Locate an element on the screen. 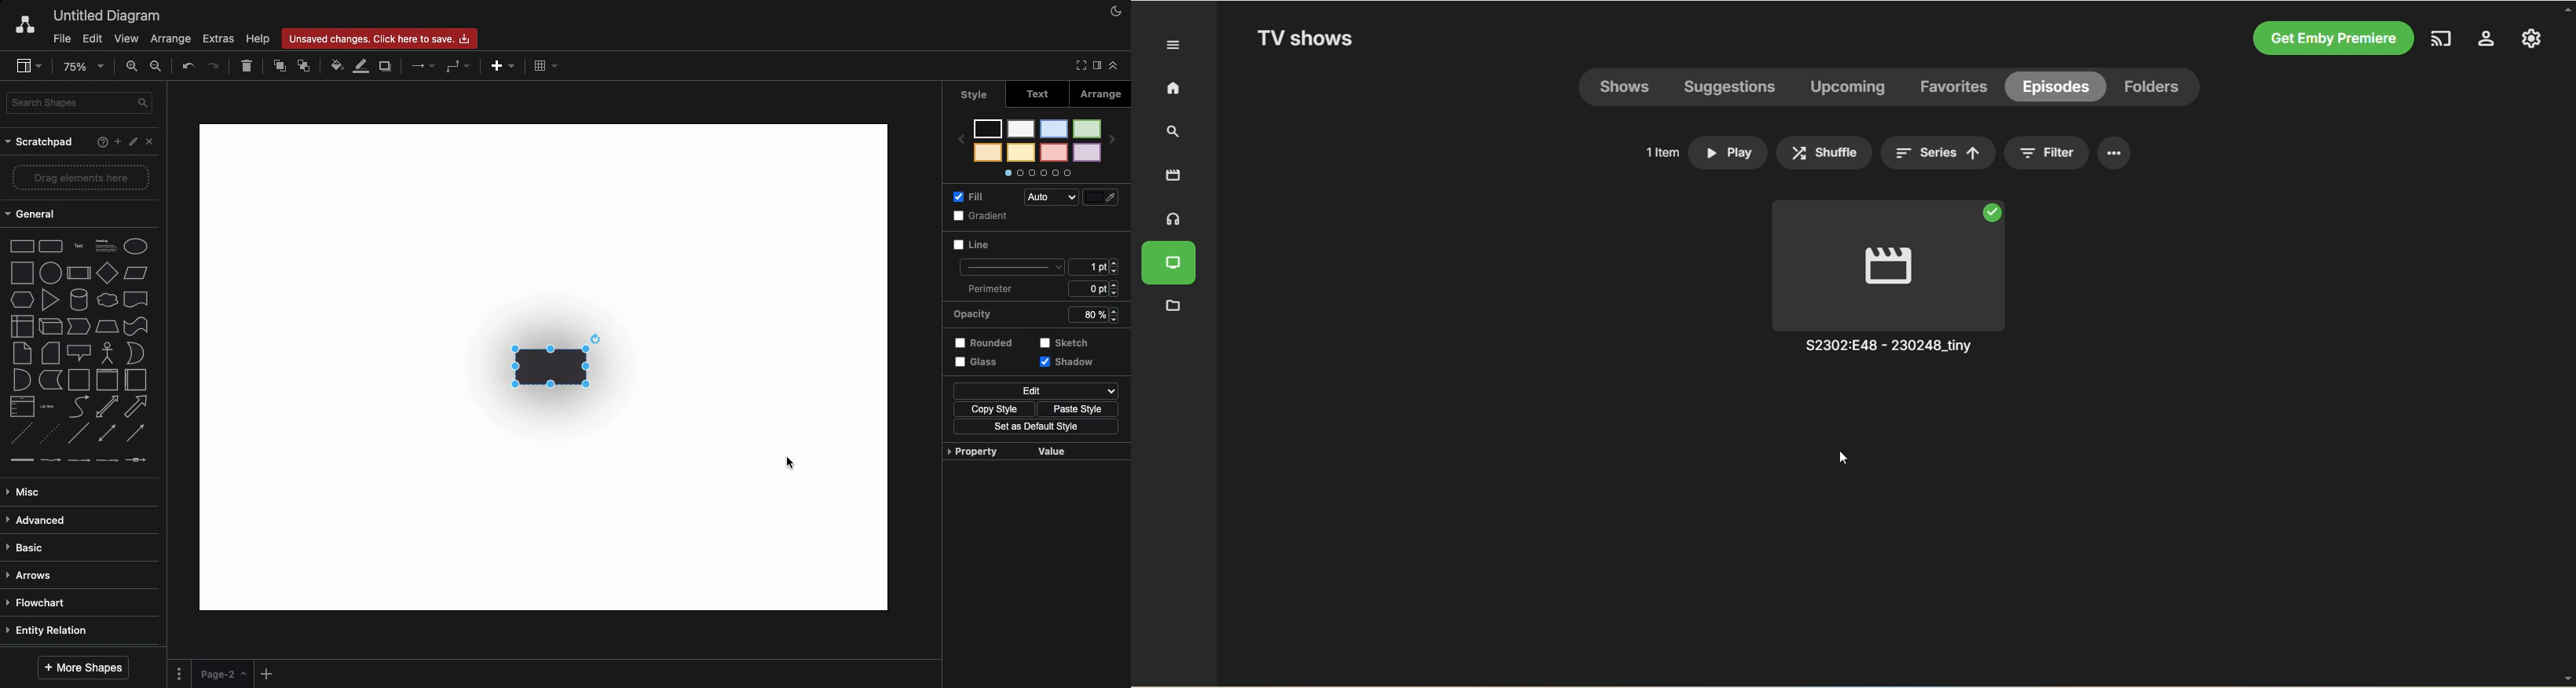  Advanced is located at coordinates (44, 520).